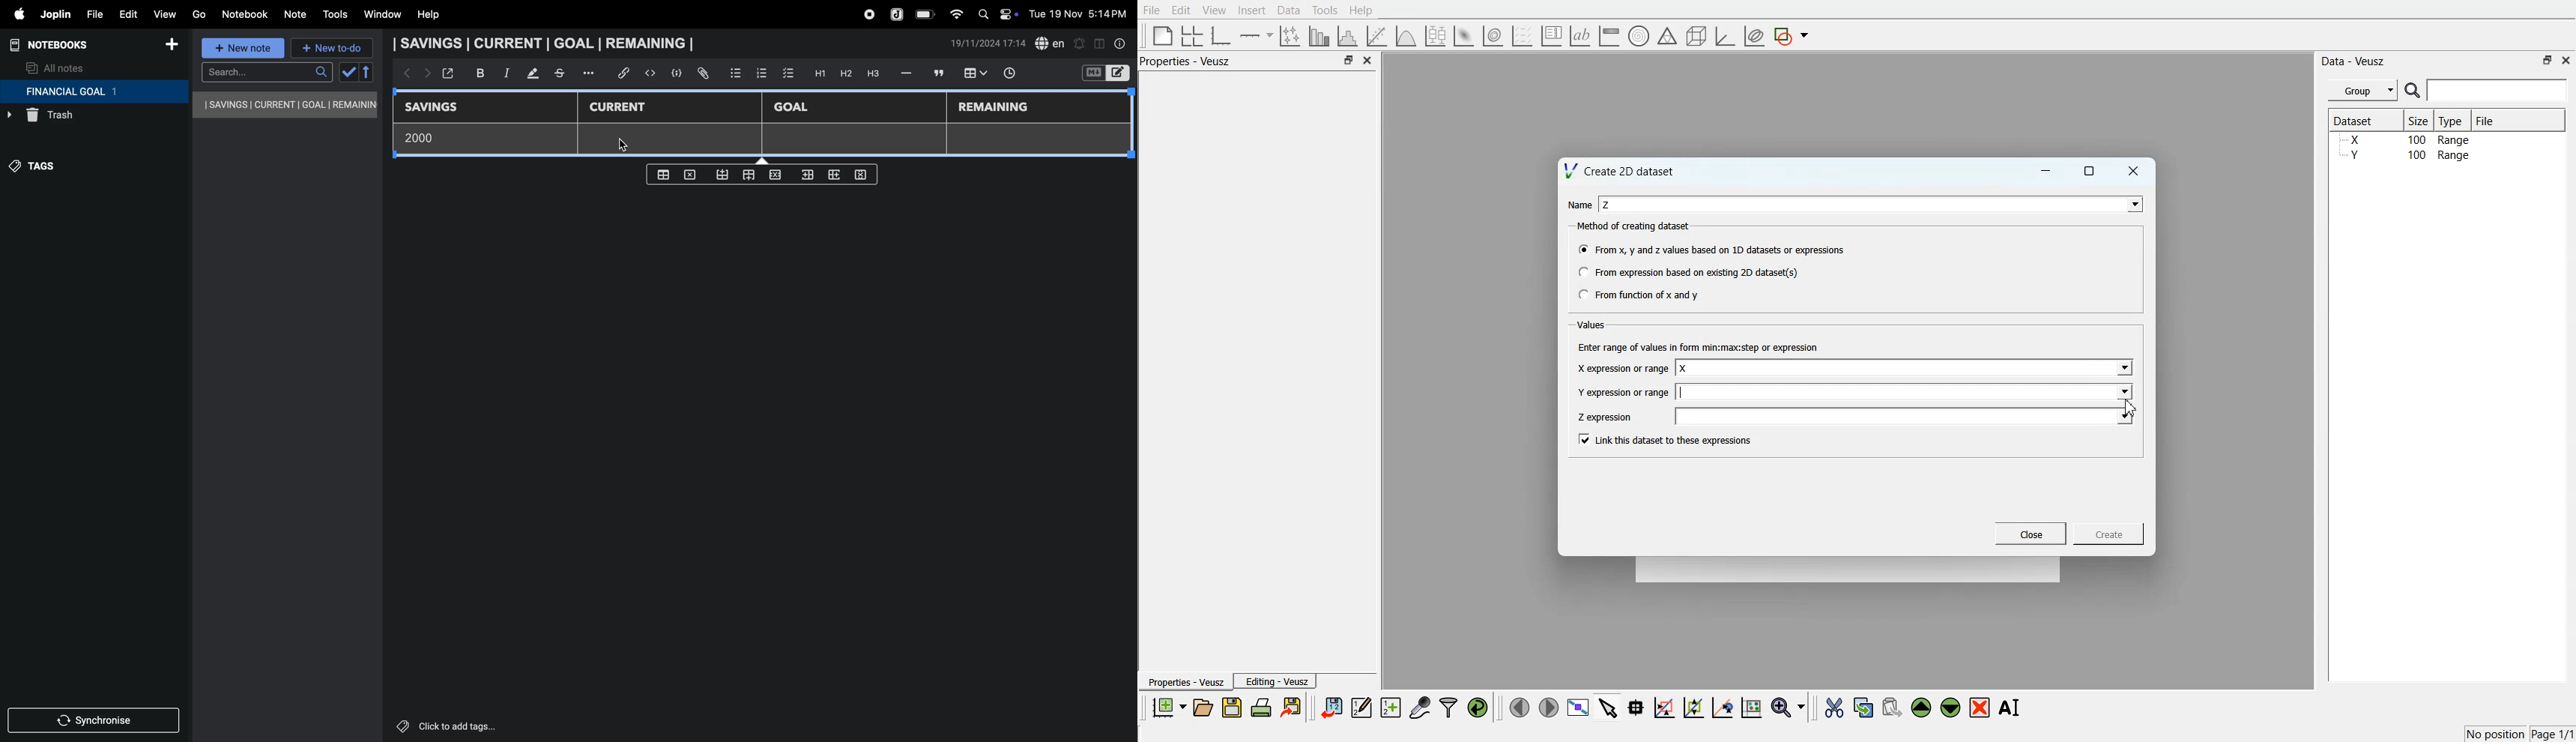 The image size is (2576, 756). What do you see at coordinates (404, 74) in the screenshot?
I see `backward` at bounding box center [404, 74].